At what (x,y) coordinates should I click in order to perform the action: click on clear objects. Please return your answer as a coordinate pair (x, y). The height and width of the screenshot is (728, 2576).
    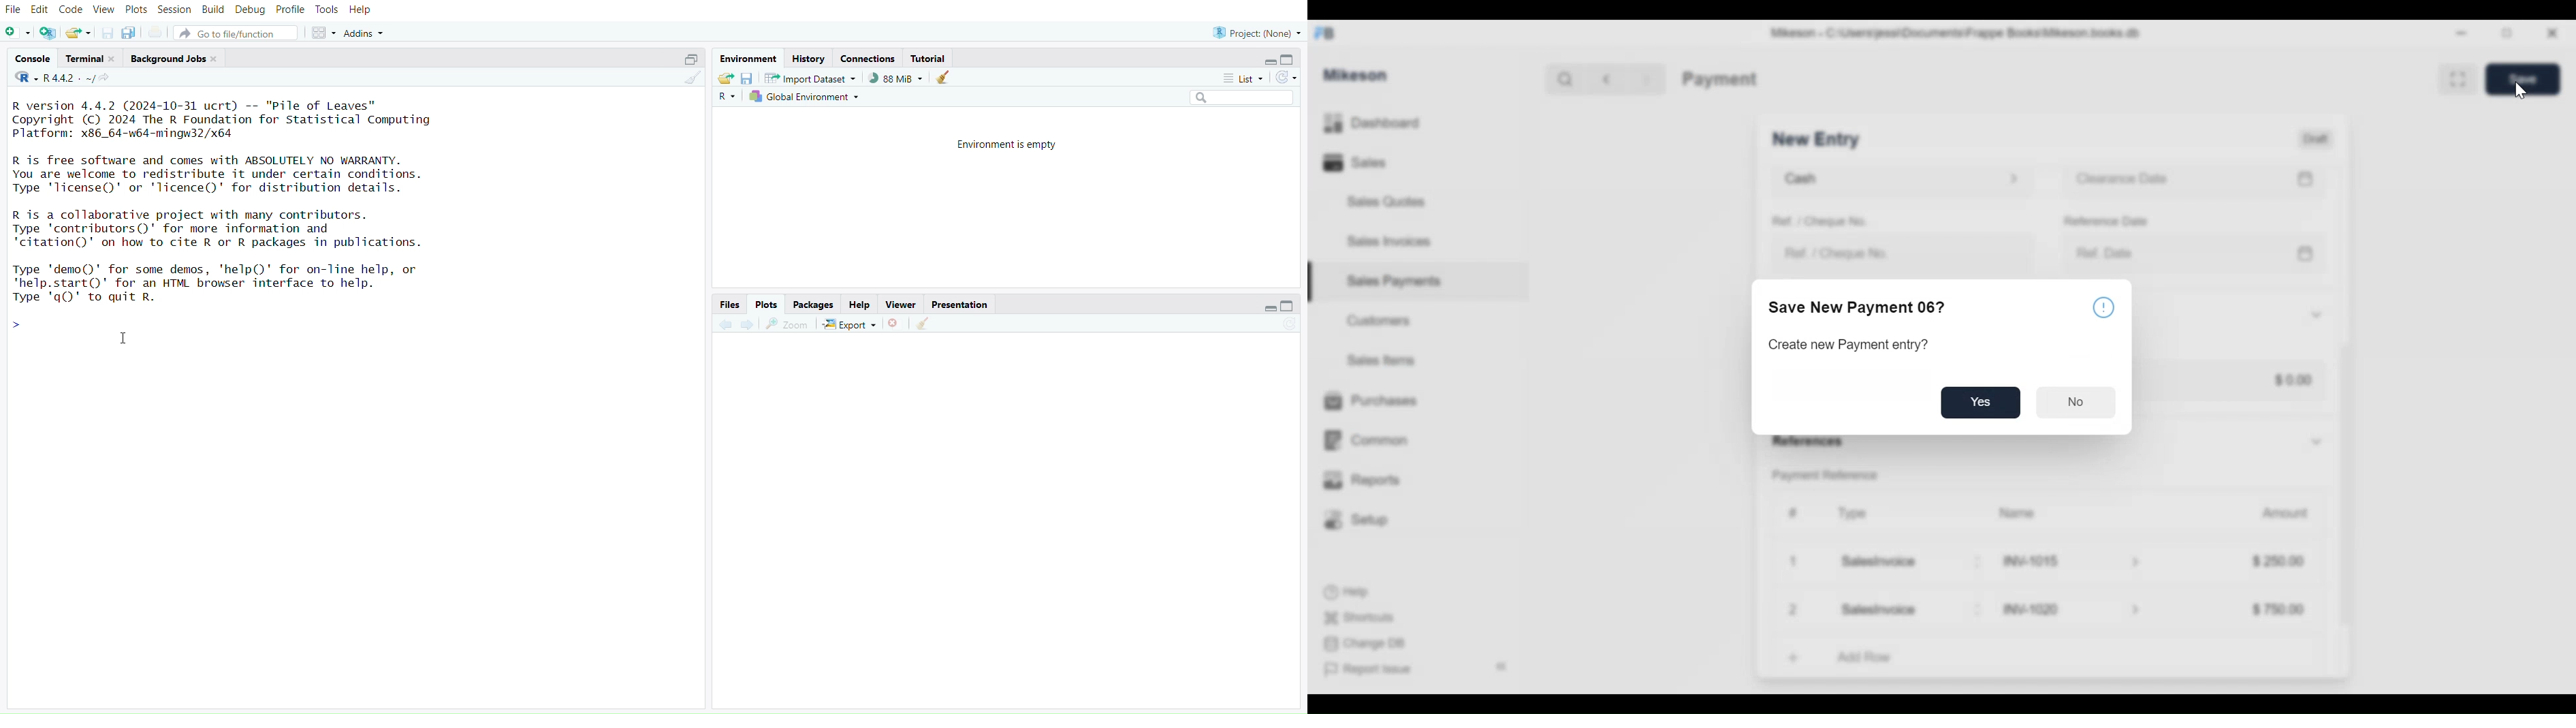
    Looking at the image, I should click on (944, 79).